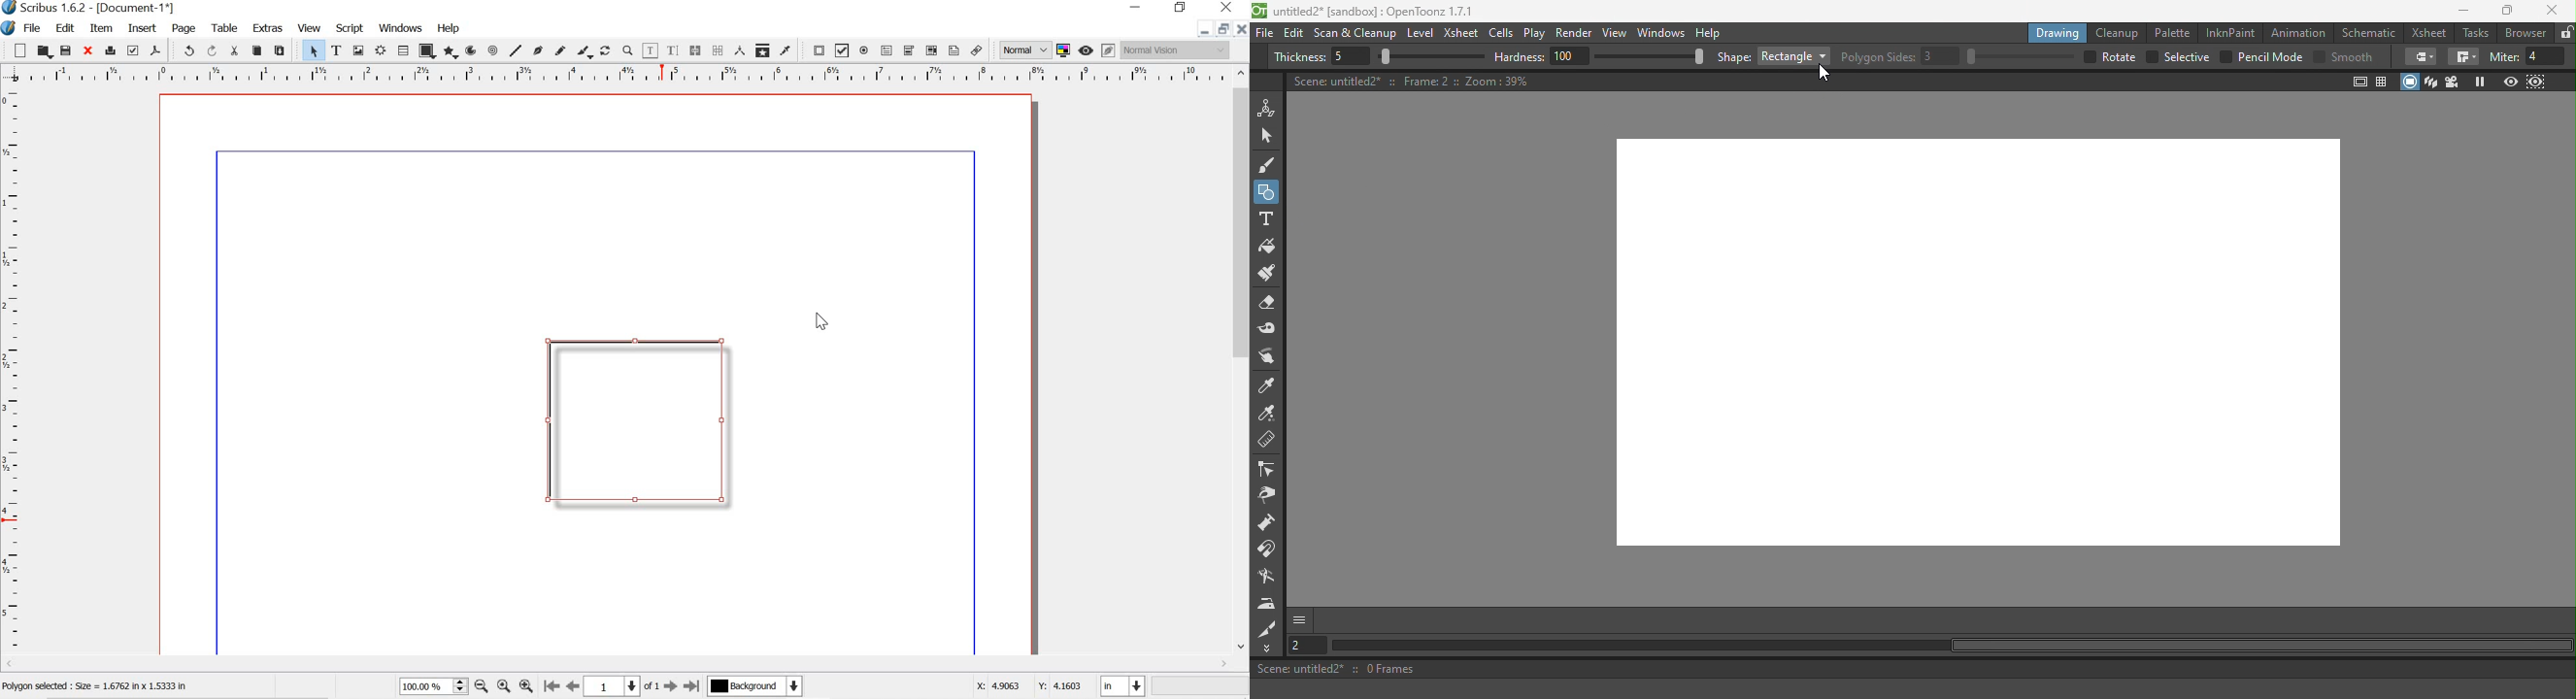 This screenshot has height=700, width=2576. I want to click on SCRIPT, so click(350, 27).